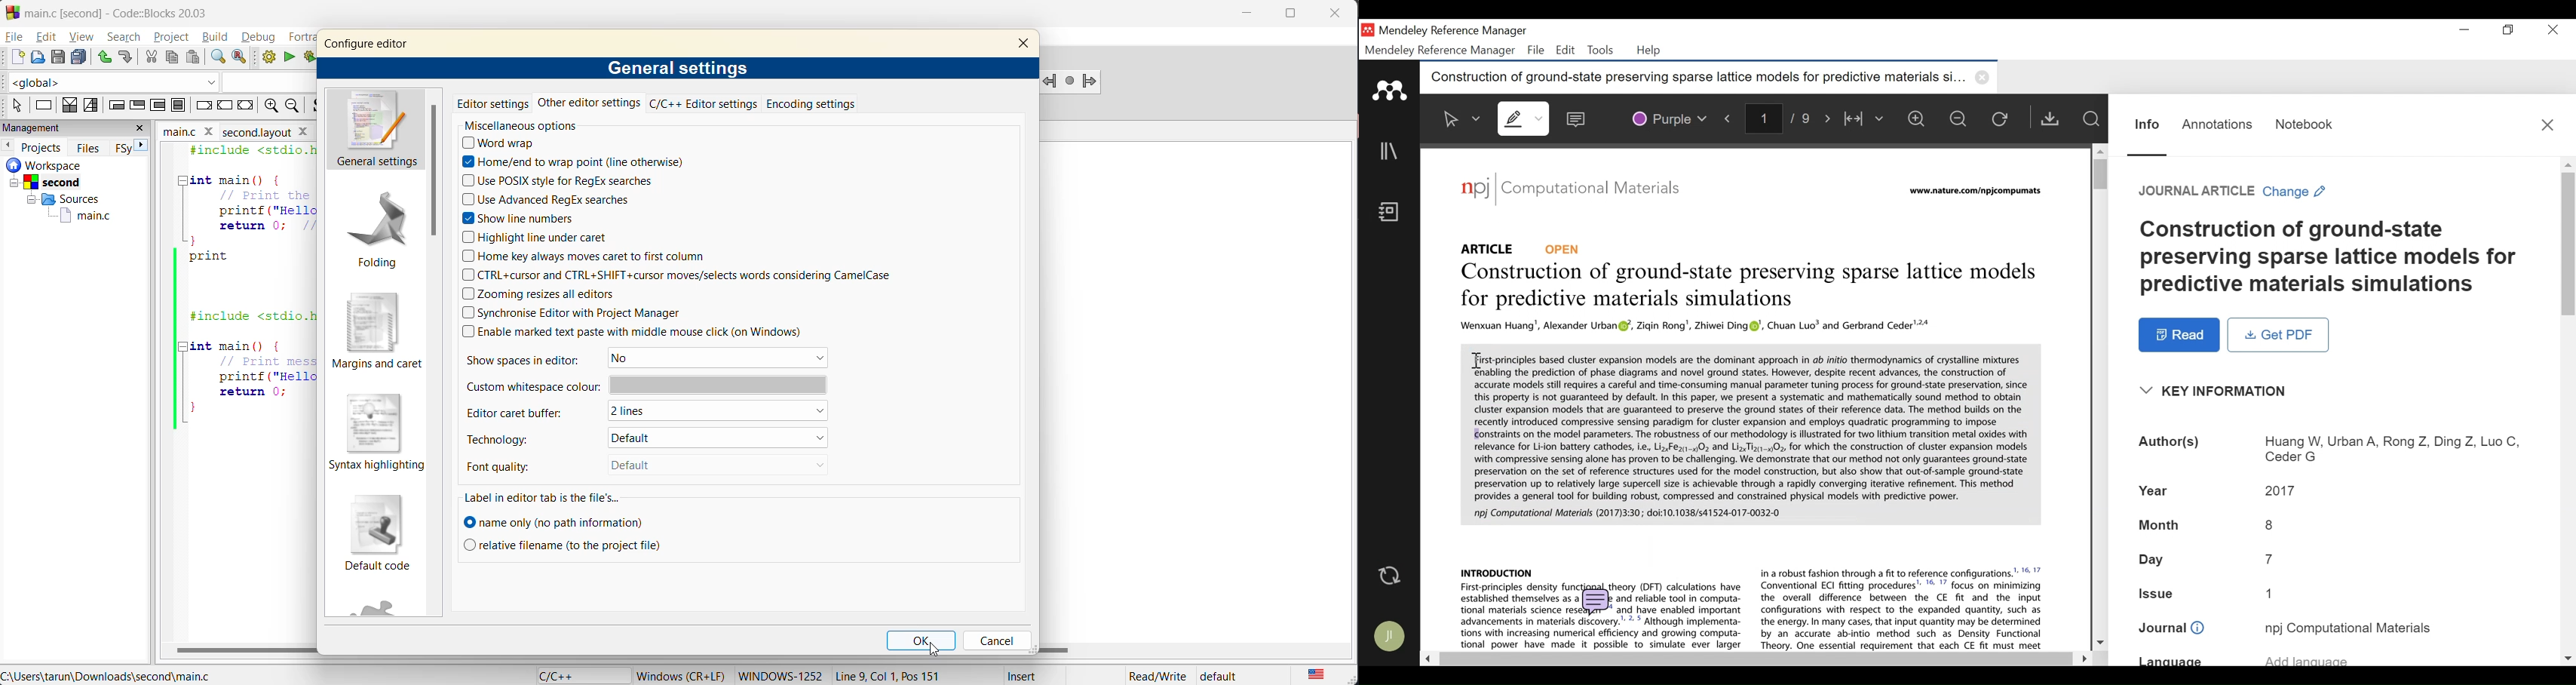 The image size is (2576, 700). Describe the element at coordinates (1315, 674) in the screenshot. I see `text language` at that location.